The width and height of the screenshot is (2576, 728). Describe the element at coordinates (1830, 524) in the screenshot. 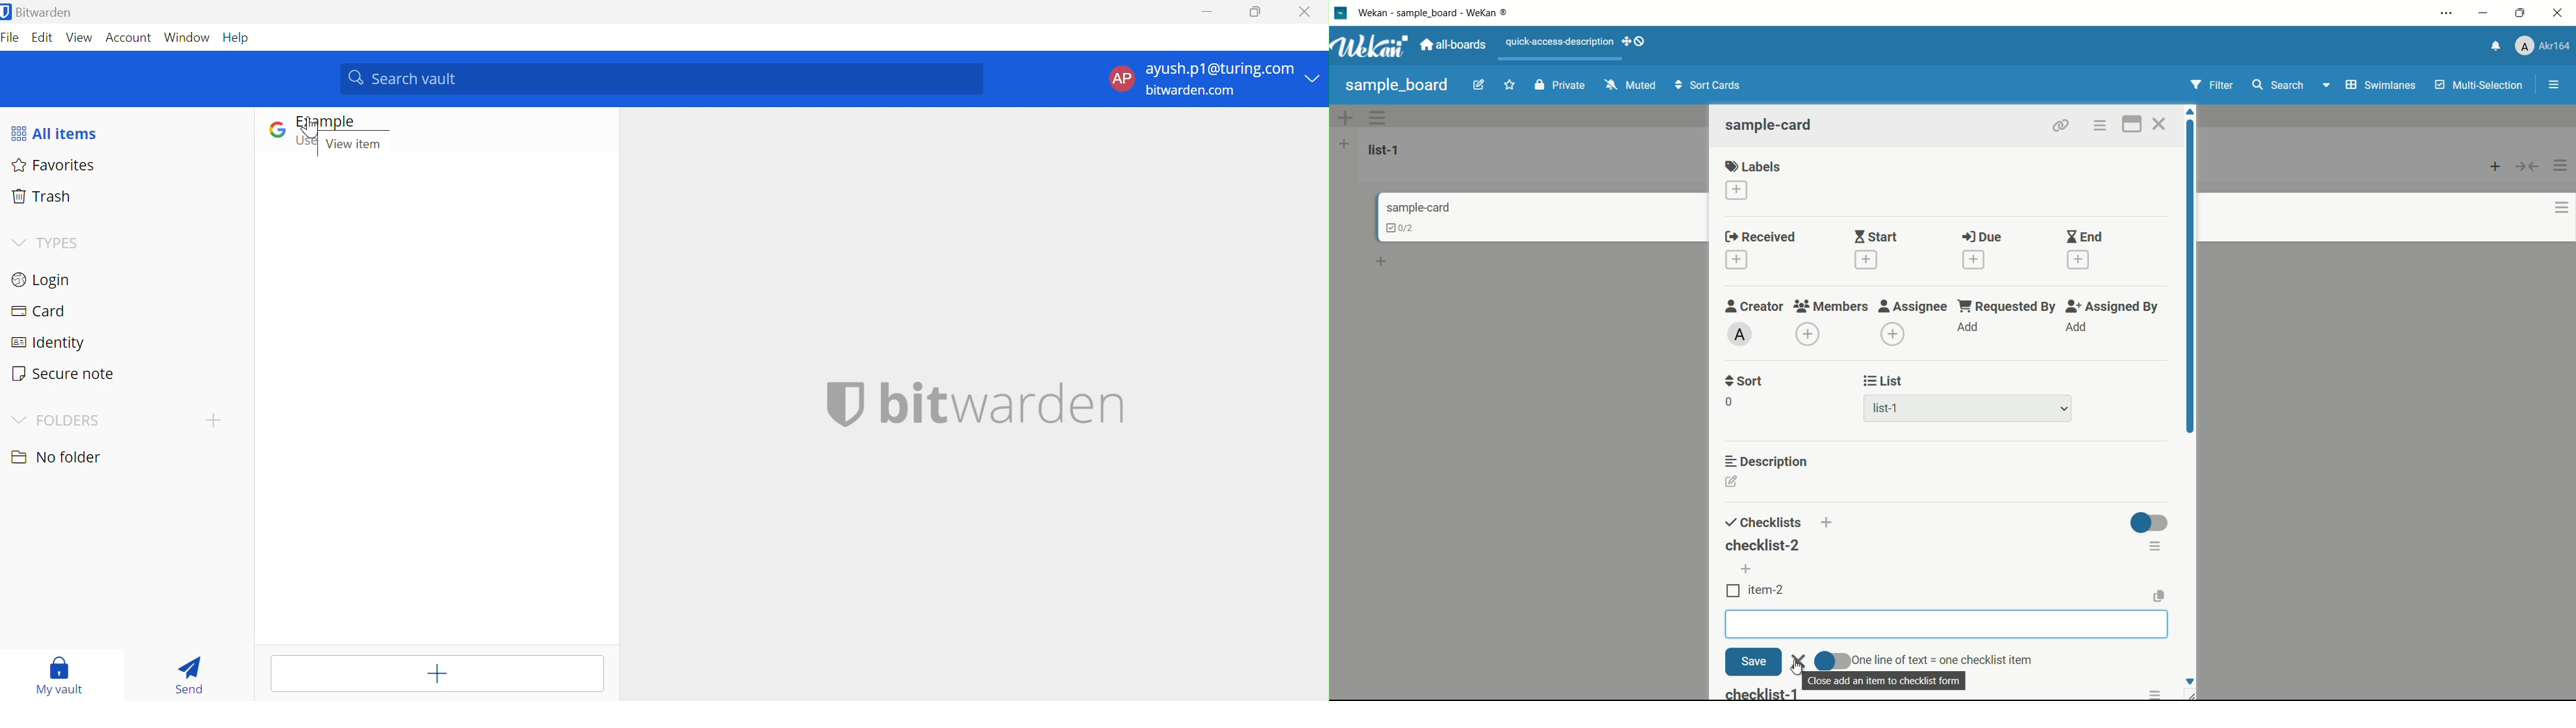

I see `add` at that location.